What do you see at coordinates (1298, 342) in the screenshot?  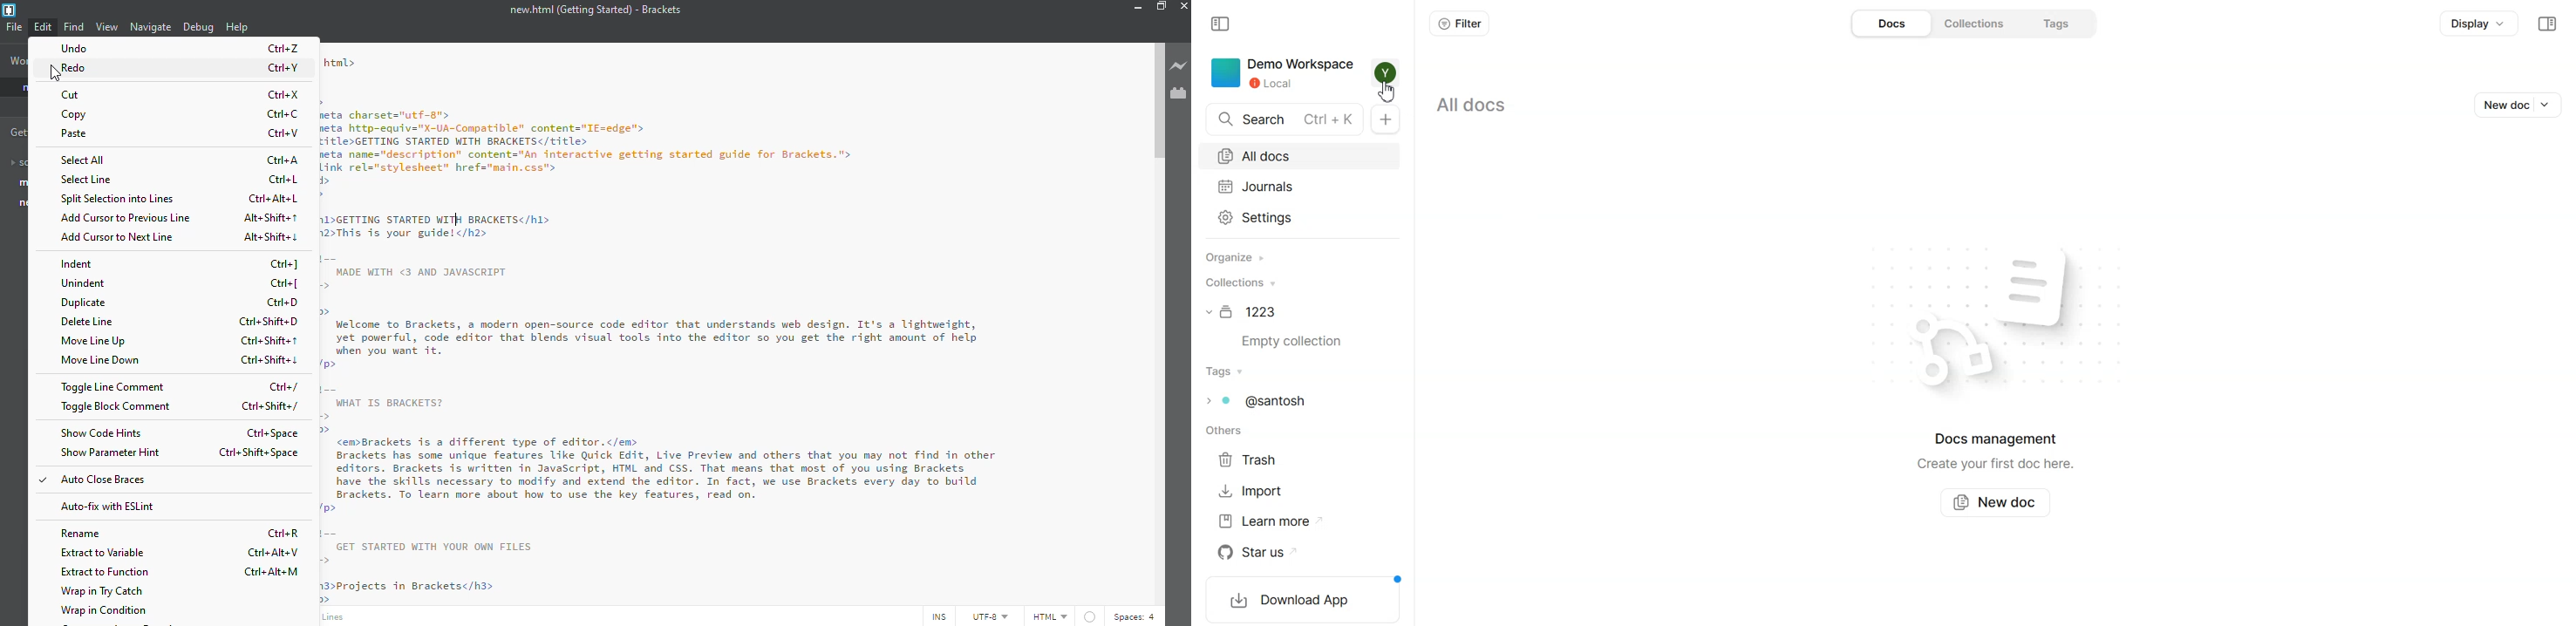 I see `empty collection` at bounding box center [1298, 342].